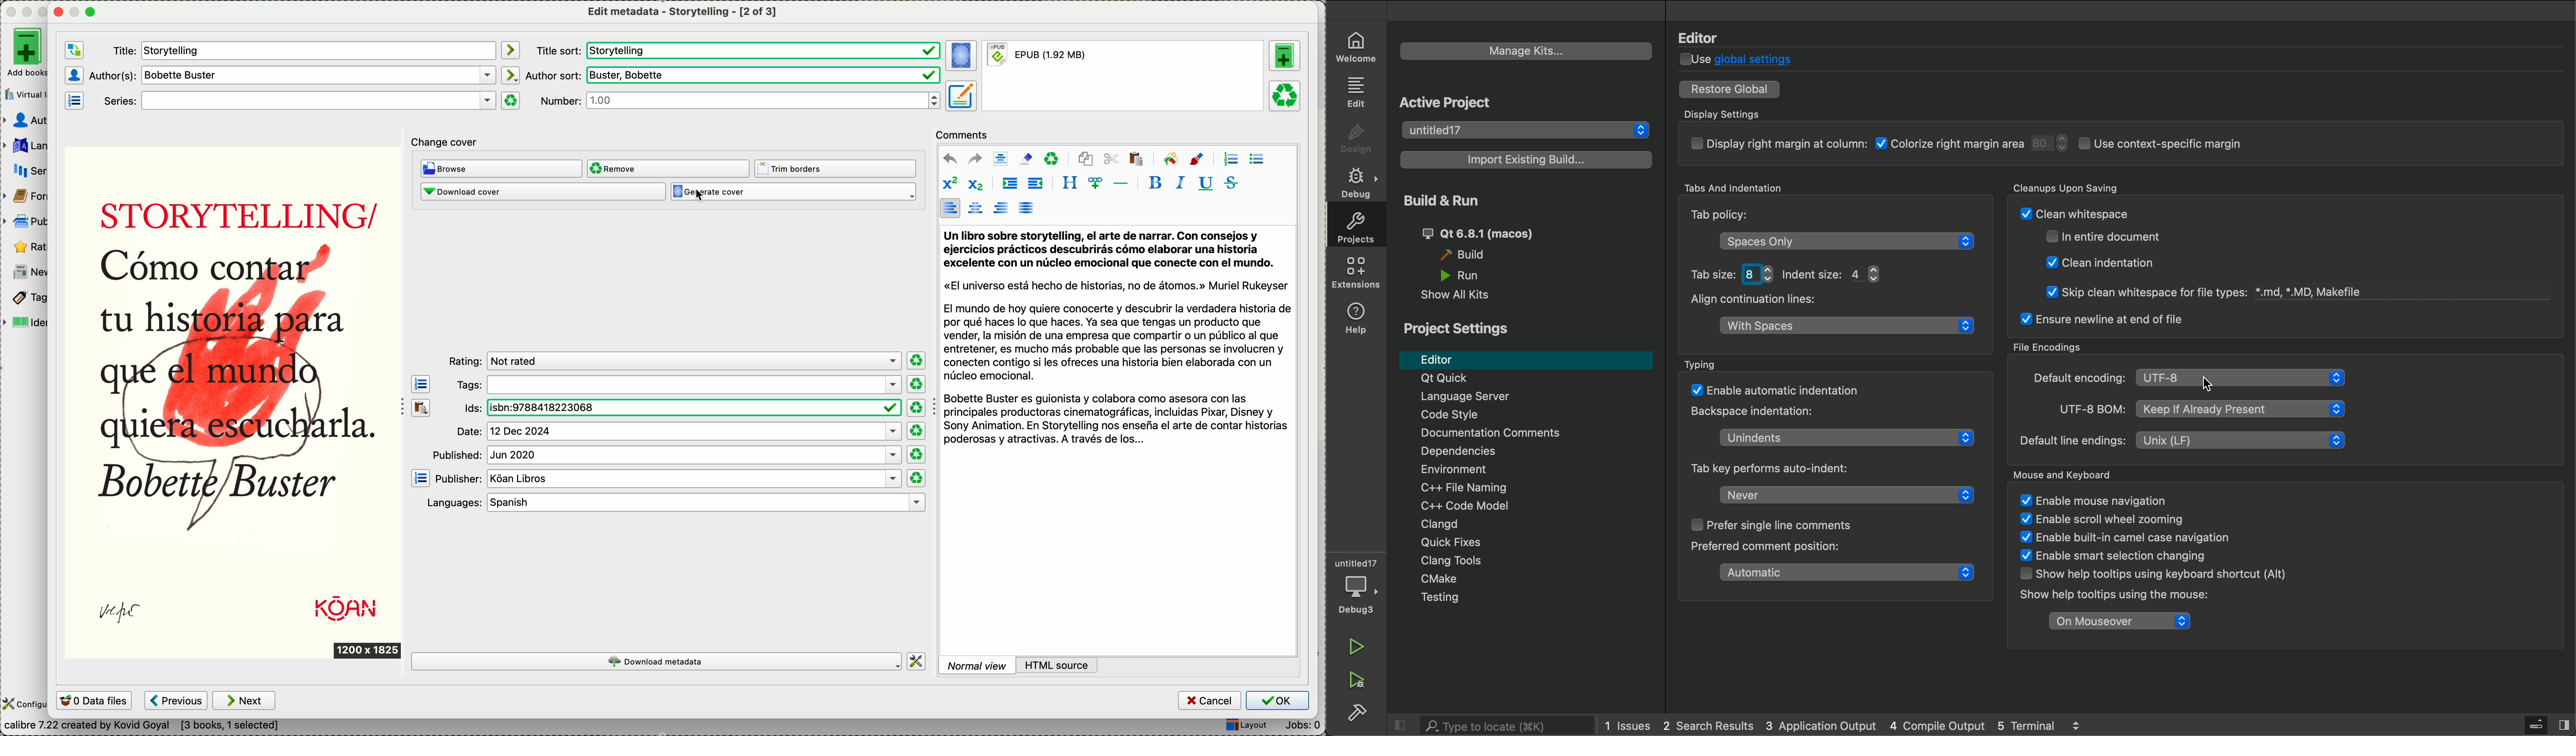 Image resolution: width=2576 pixels, height=756 pixels. What do you see at coordinates (1821, 723) in the screenshot?
I see `application output` at bounding box center [1821, 723].